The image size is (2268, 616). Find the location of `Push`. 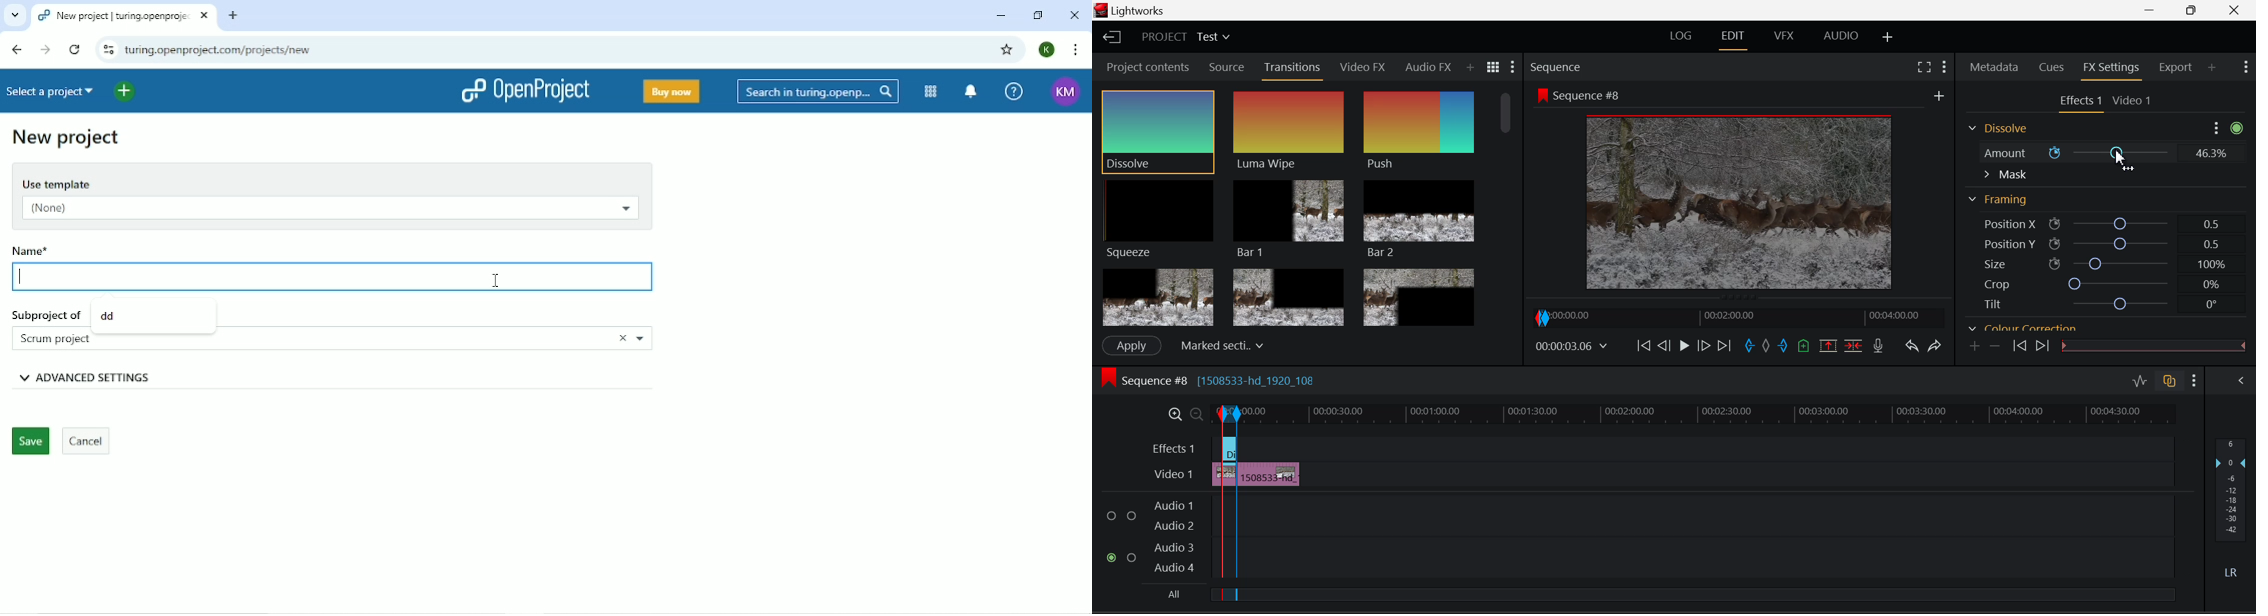

Push is located at coordinates (1419, 132).